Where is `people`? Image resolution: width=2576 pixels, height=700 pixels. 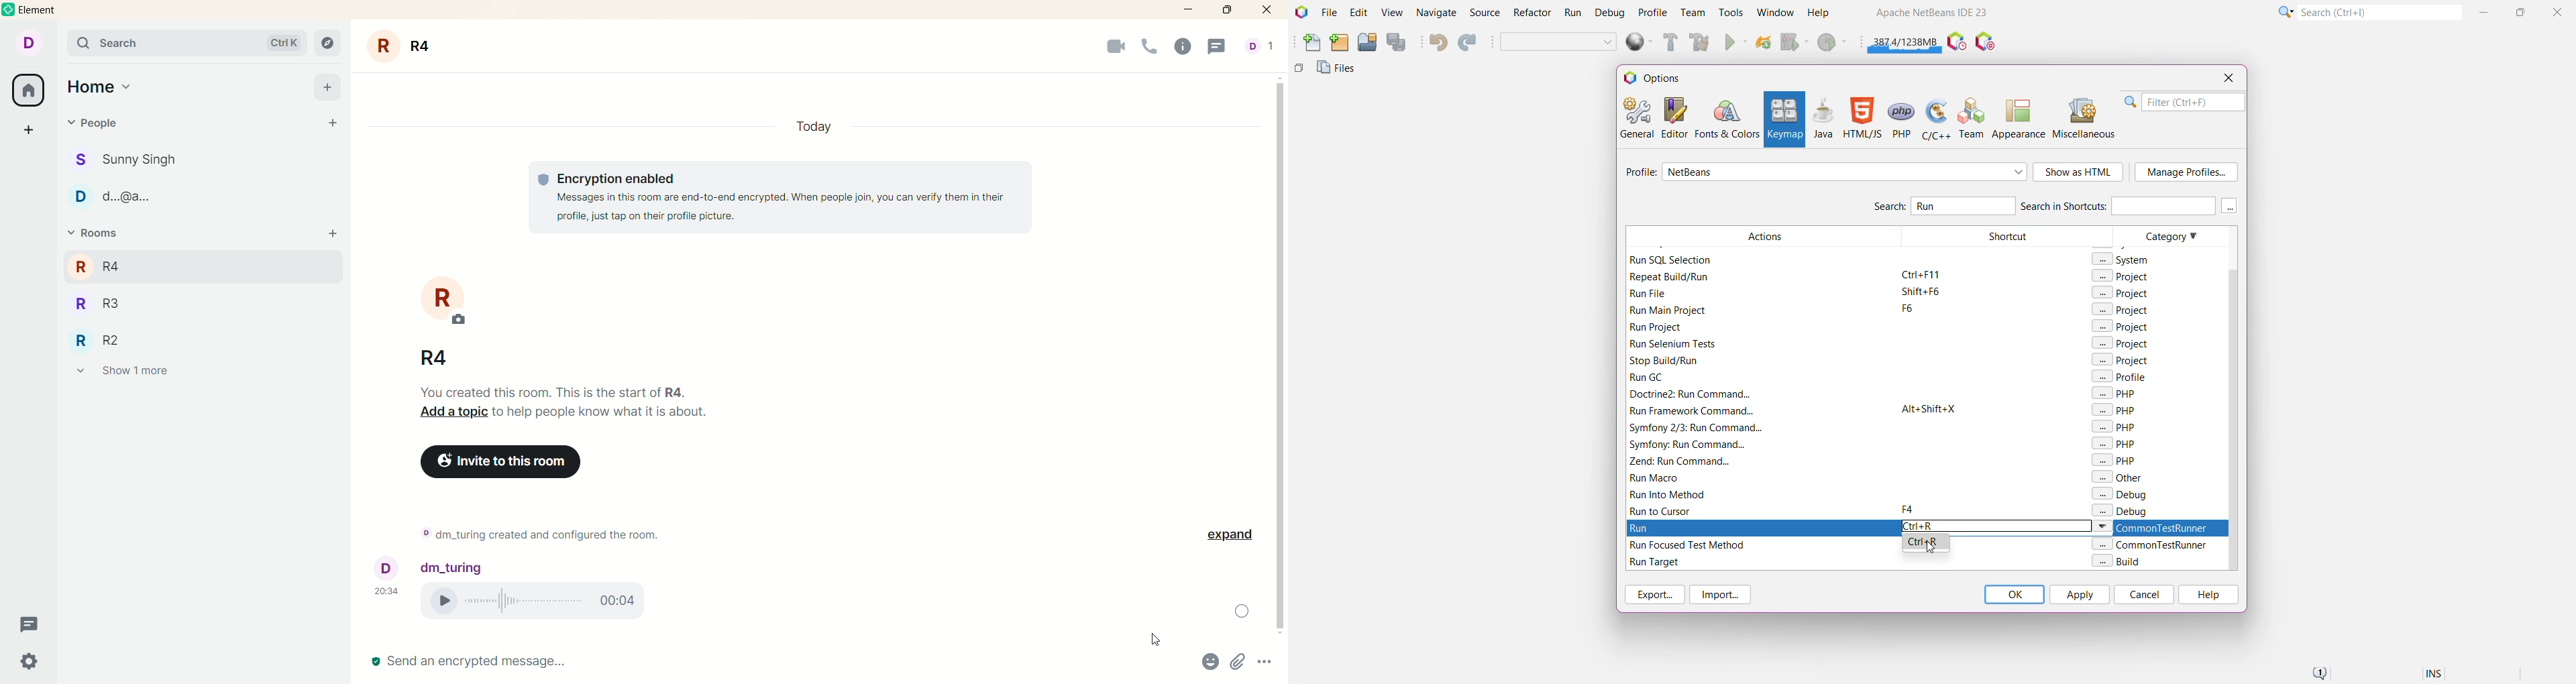 people is located at coordinates (98, 123).